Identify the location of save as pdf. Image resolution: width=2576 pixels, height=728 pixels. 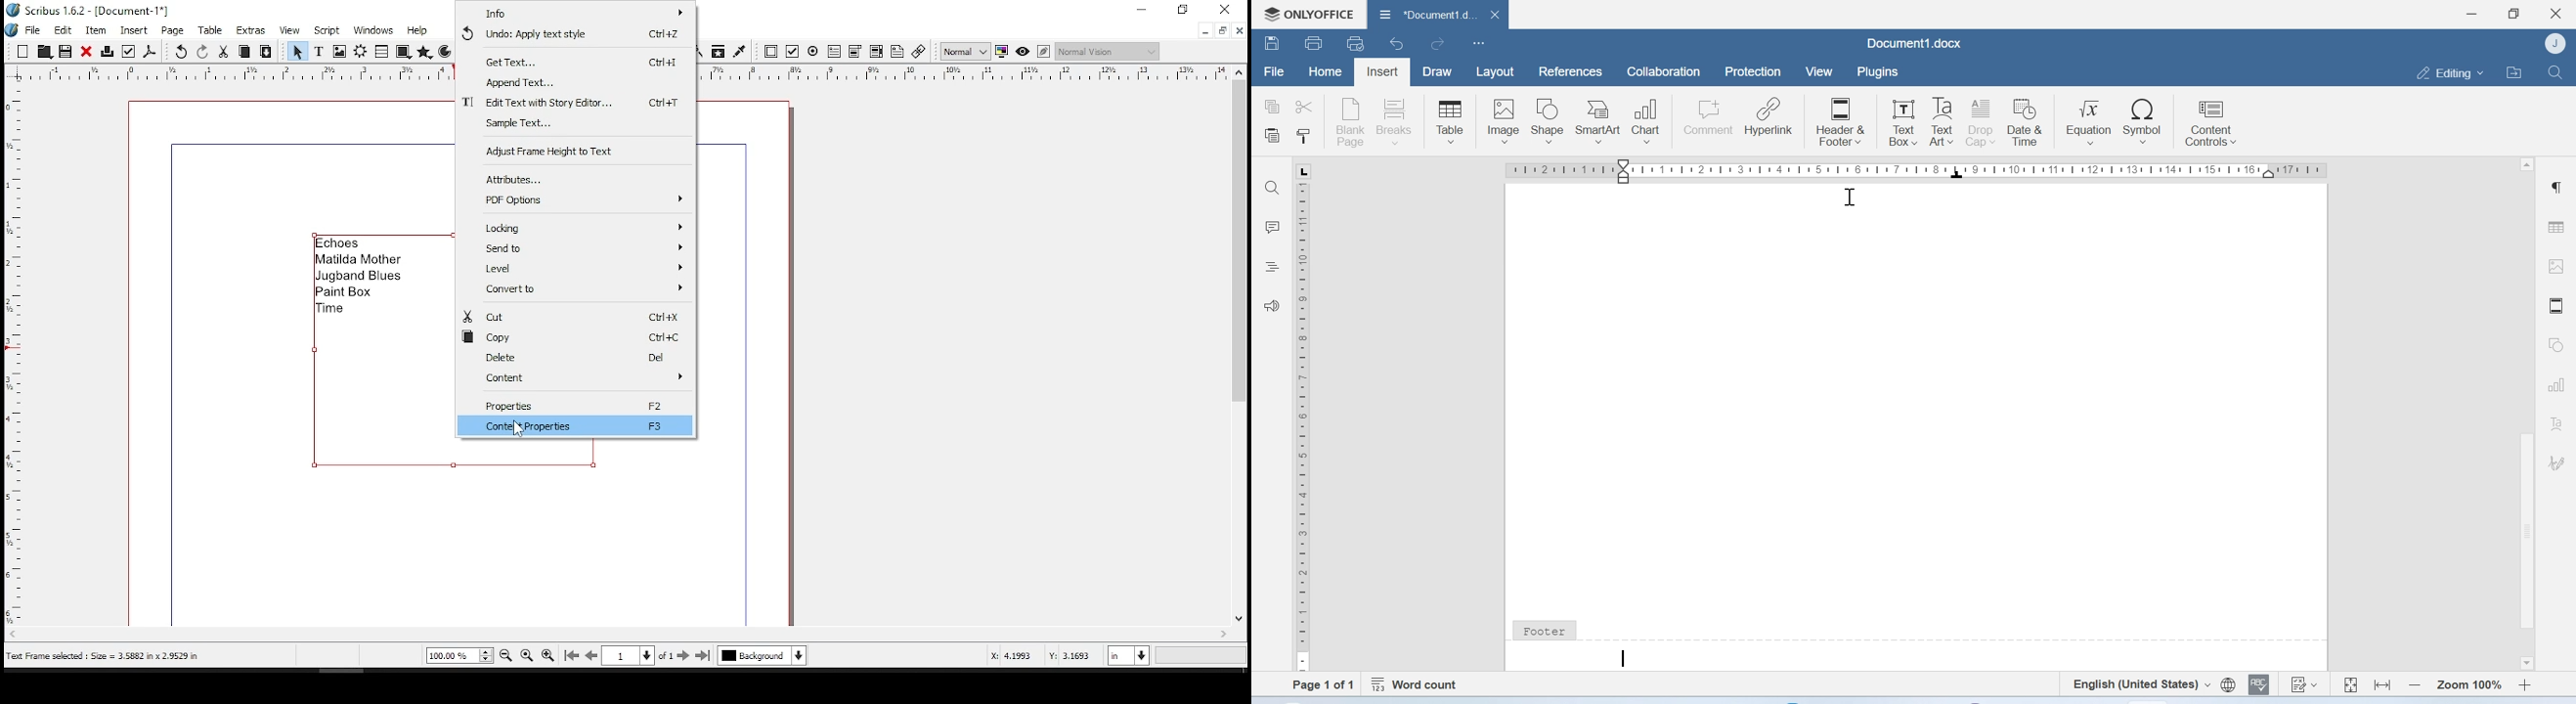
(151, 52).